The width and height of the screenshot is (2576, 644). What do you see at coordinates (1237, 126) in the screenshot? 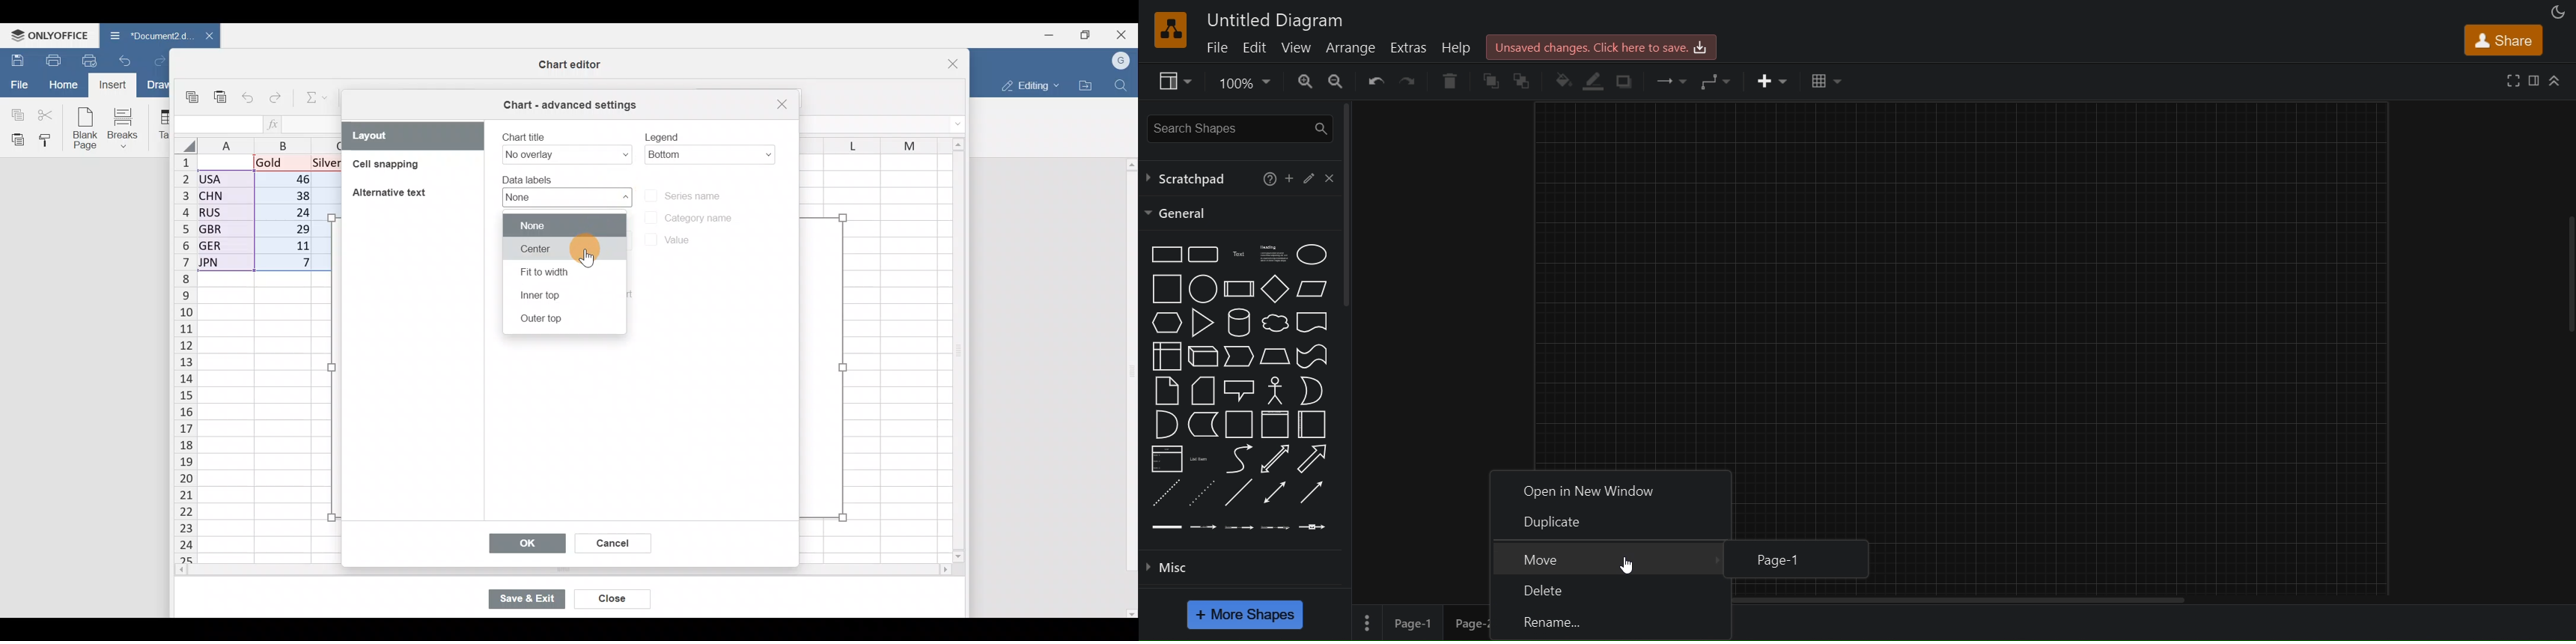
I see `search shapes` at bounding box center [1237, 126].